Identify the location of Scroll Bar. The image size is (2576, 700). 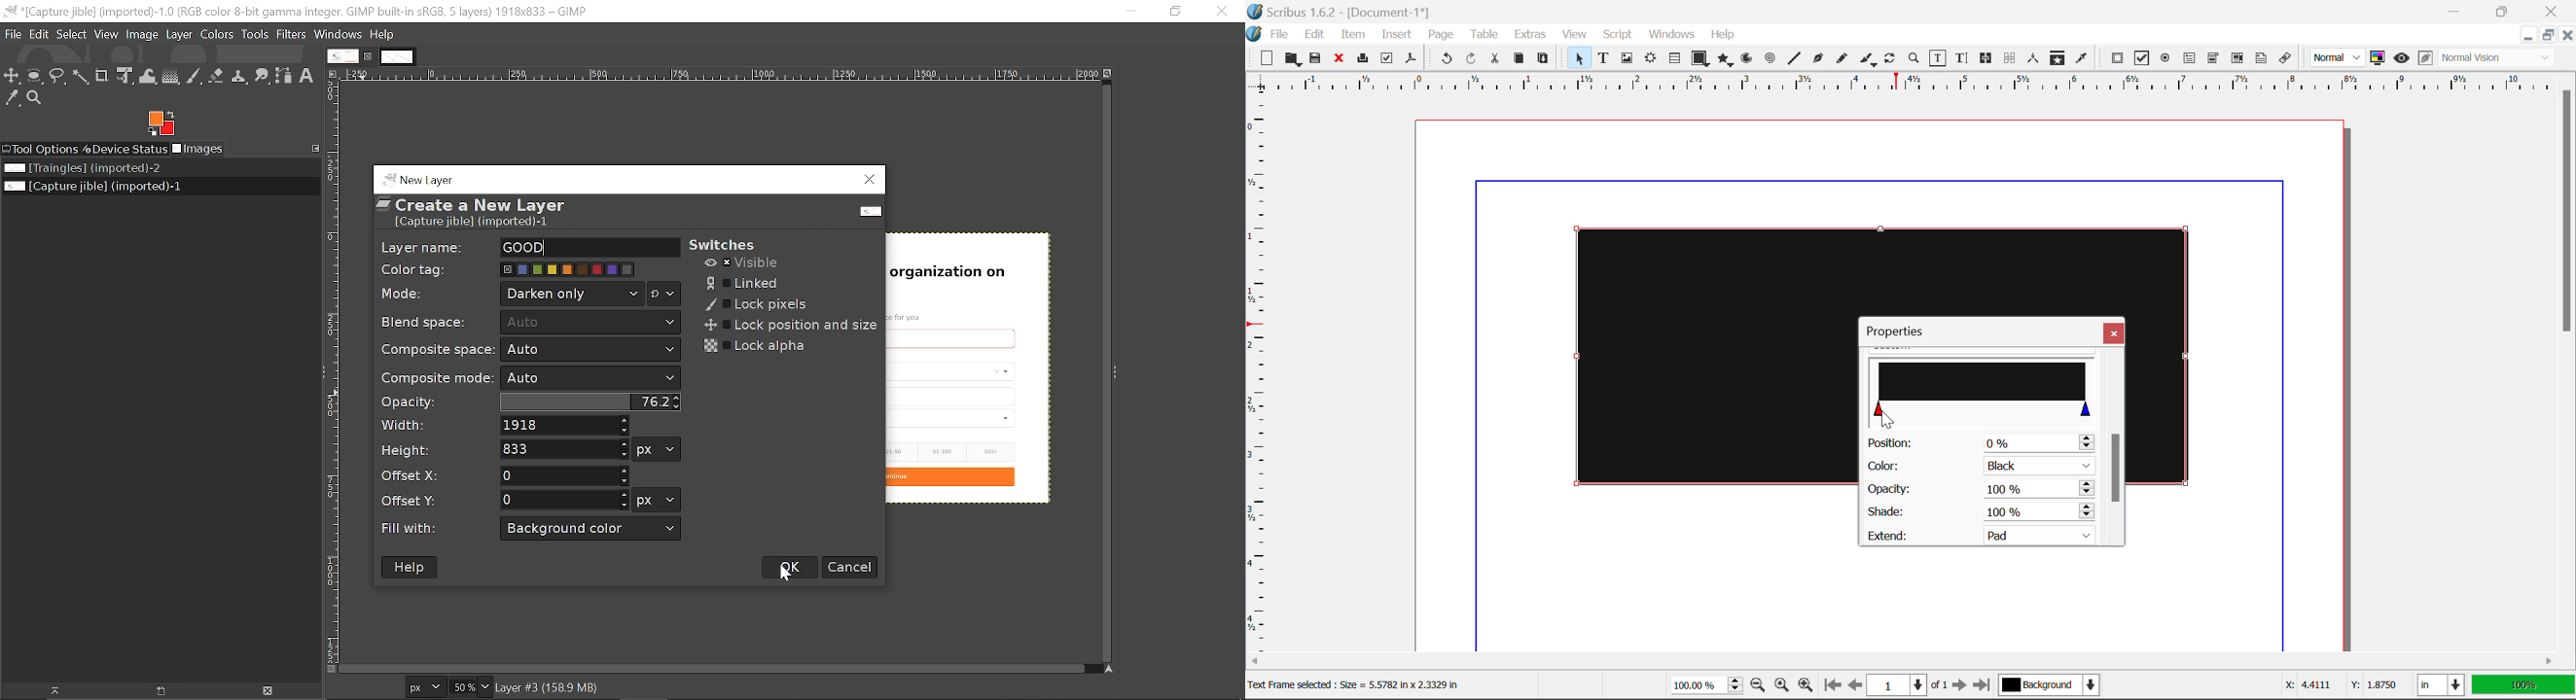
(2116, 447).